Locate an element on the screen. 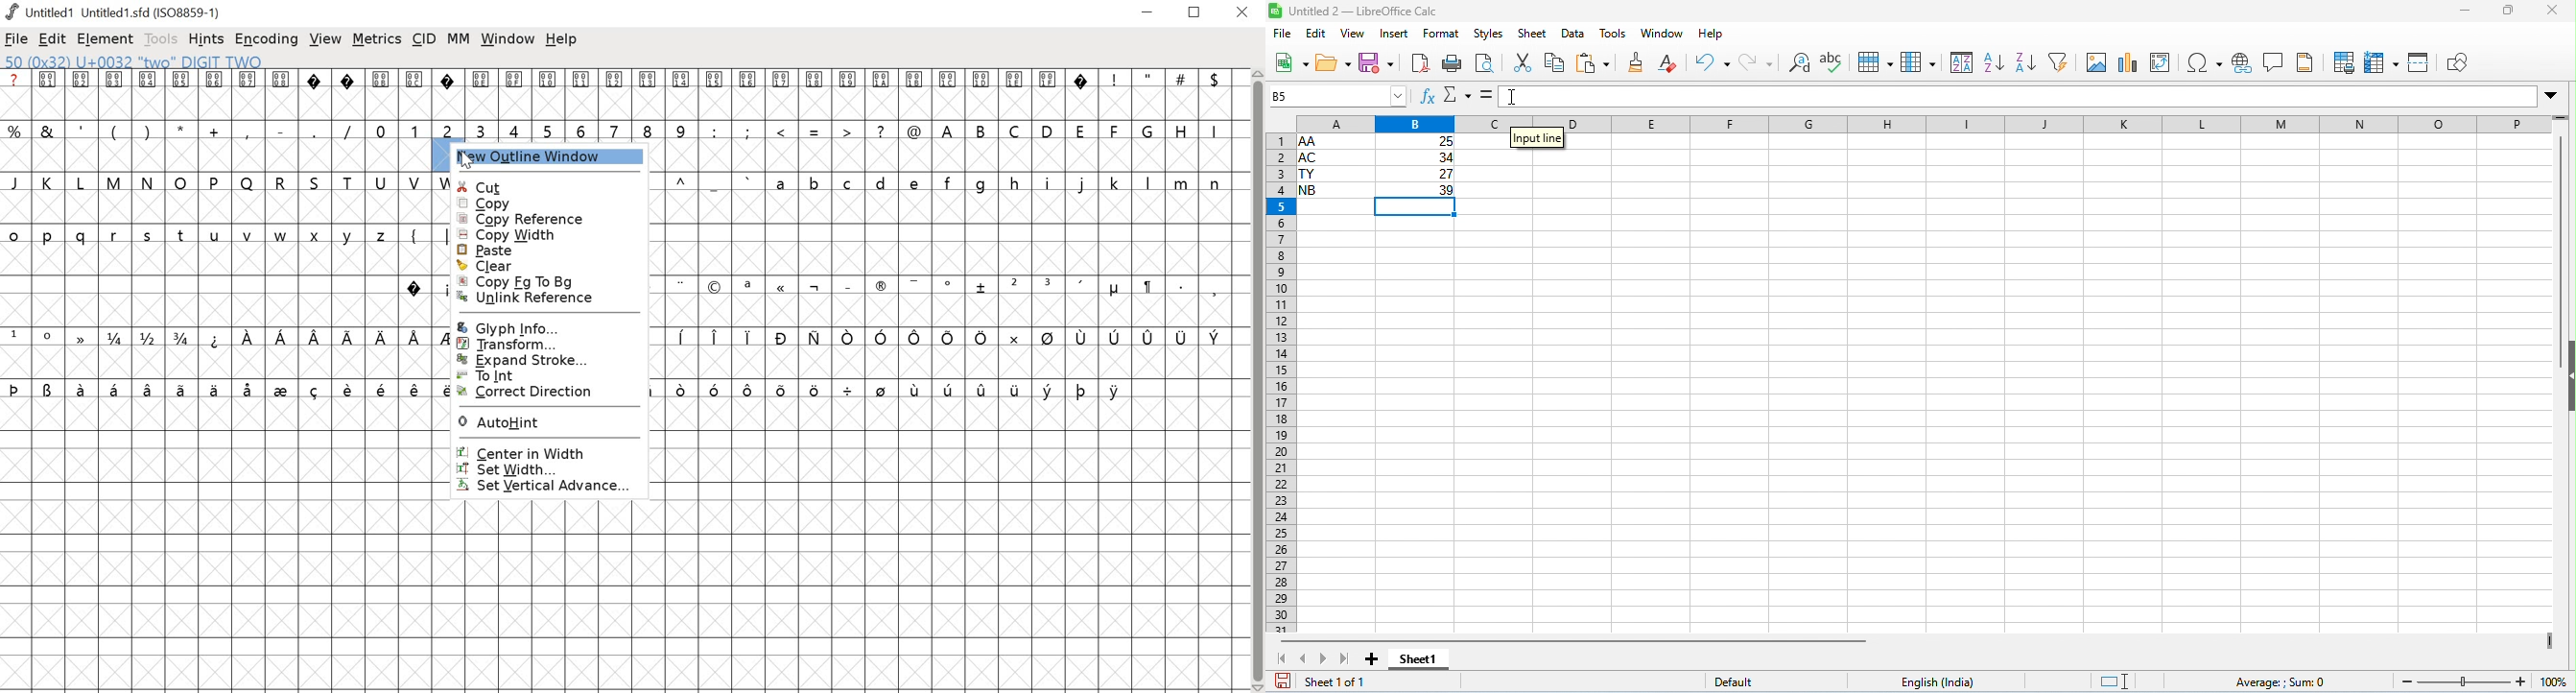 The image size is (2576, 700). tools is located at coordinates (161, 39).